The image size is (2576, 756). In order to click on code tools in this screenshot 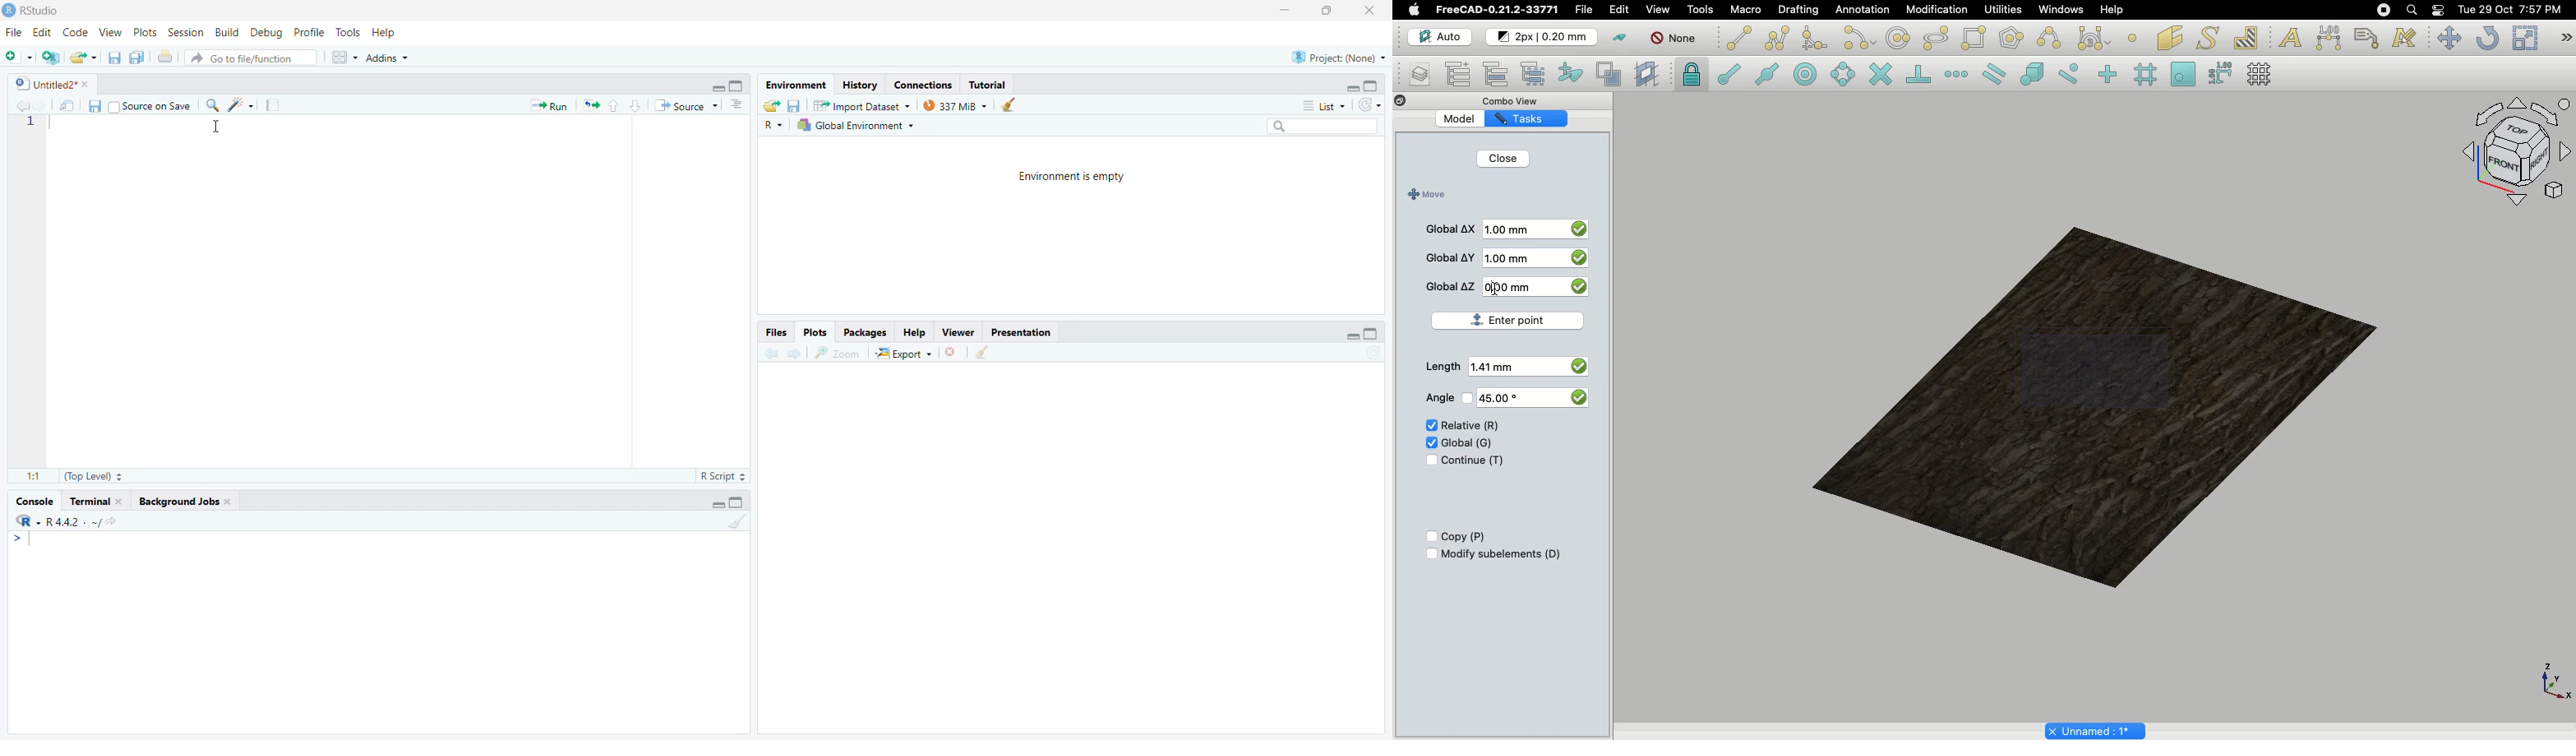, I will do `click(241, 104)`.